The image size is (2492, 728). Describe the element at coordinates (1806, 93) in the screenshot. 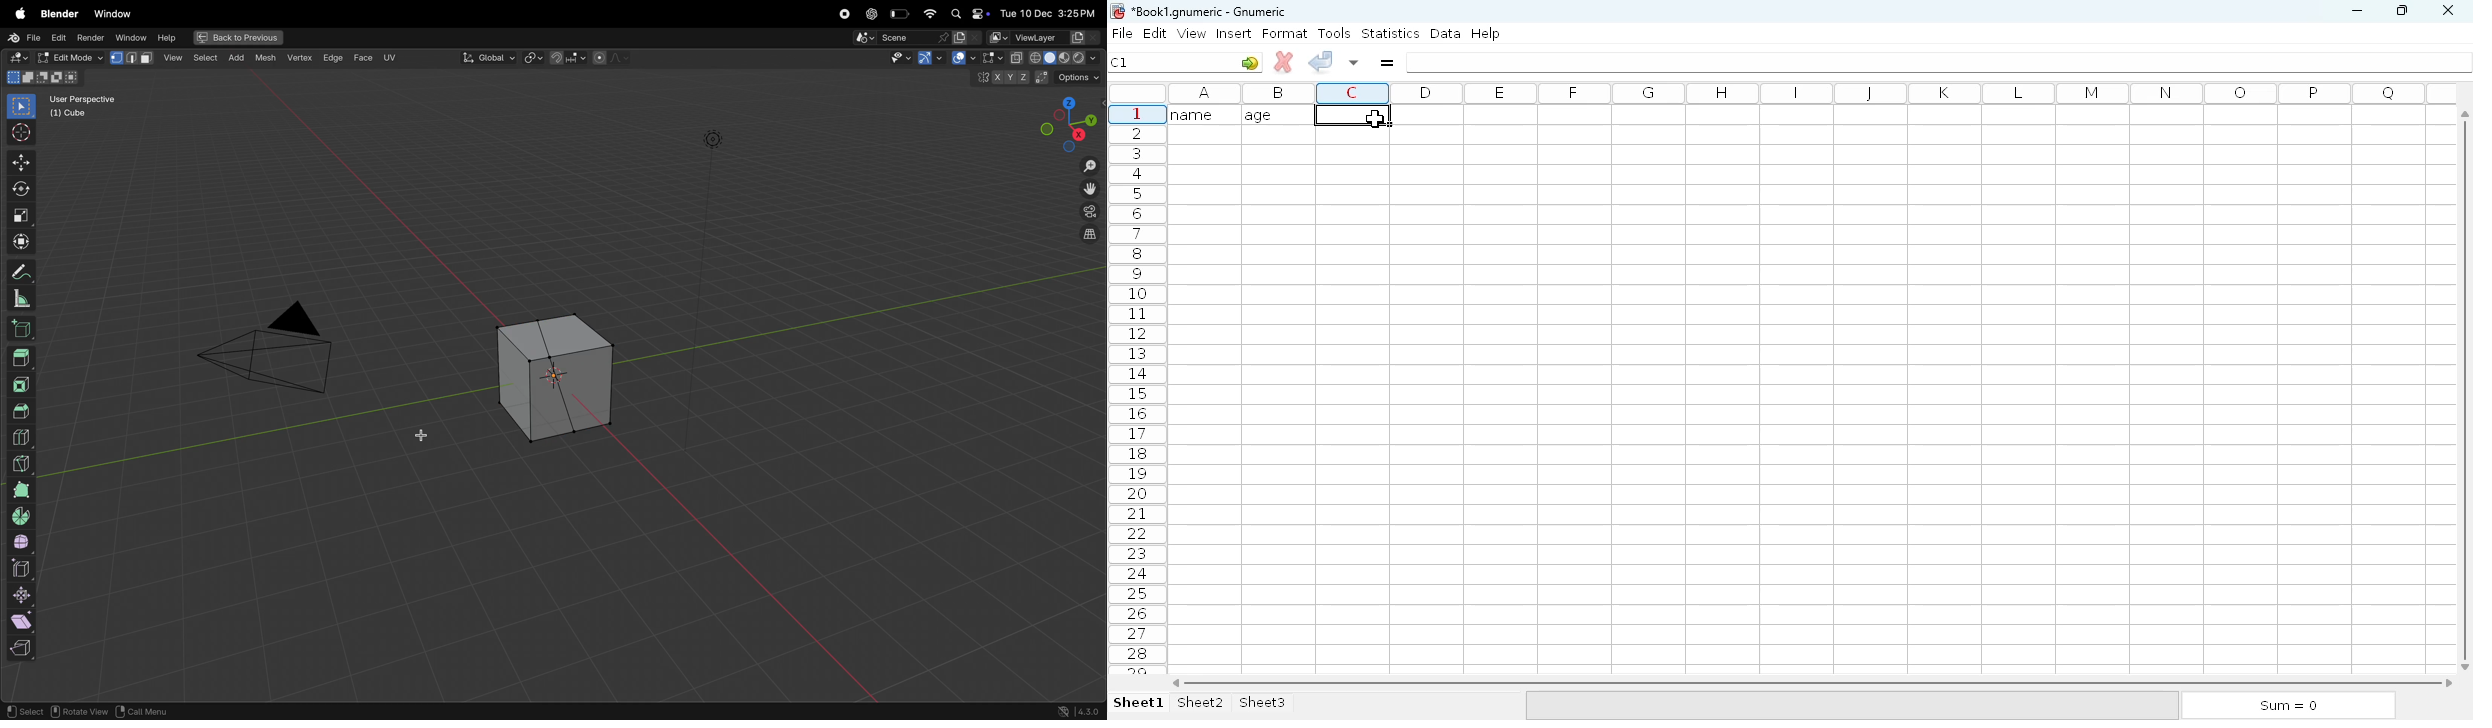

I see `column` at that location.